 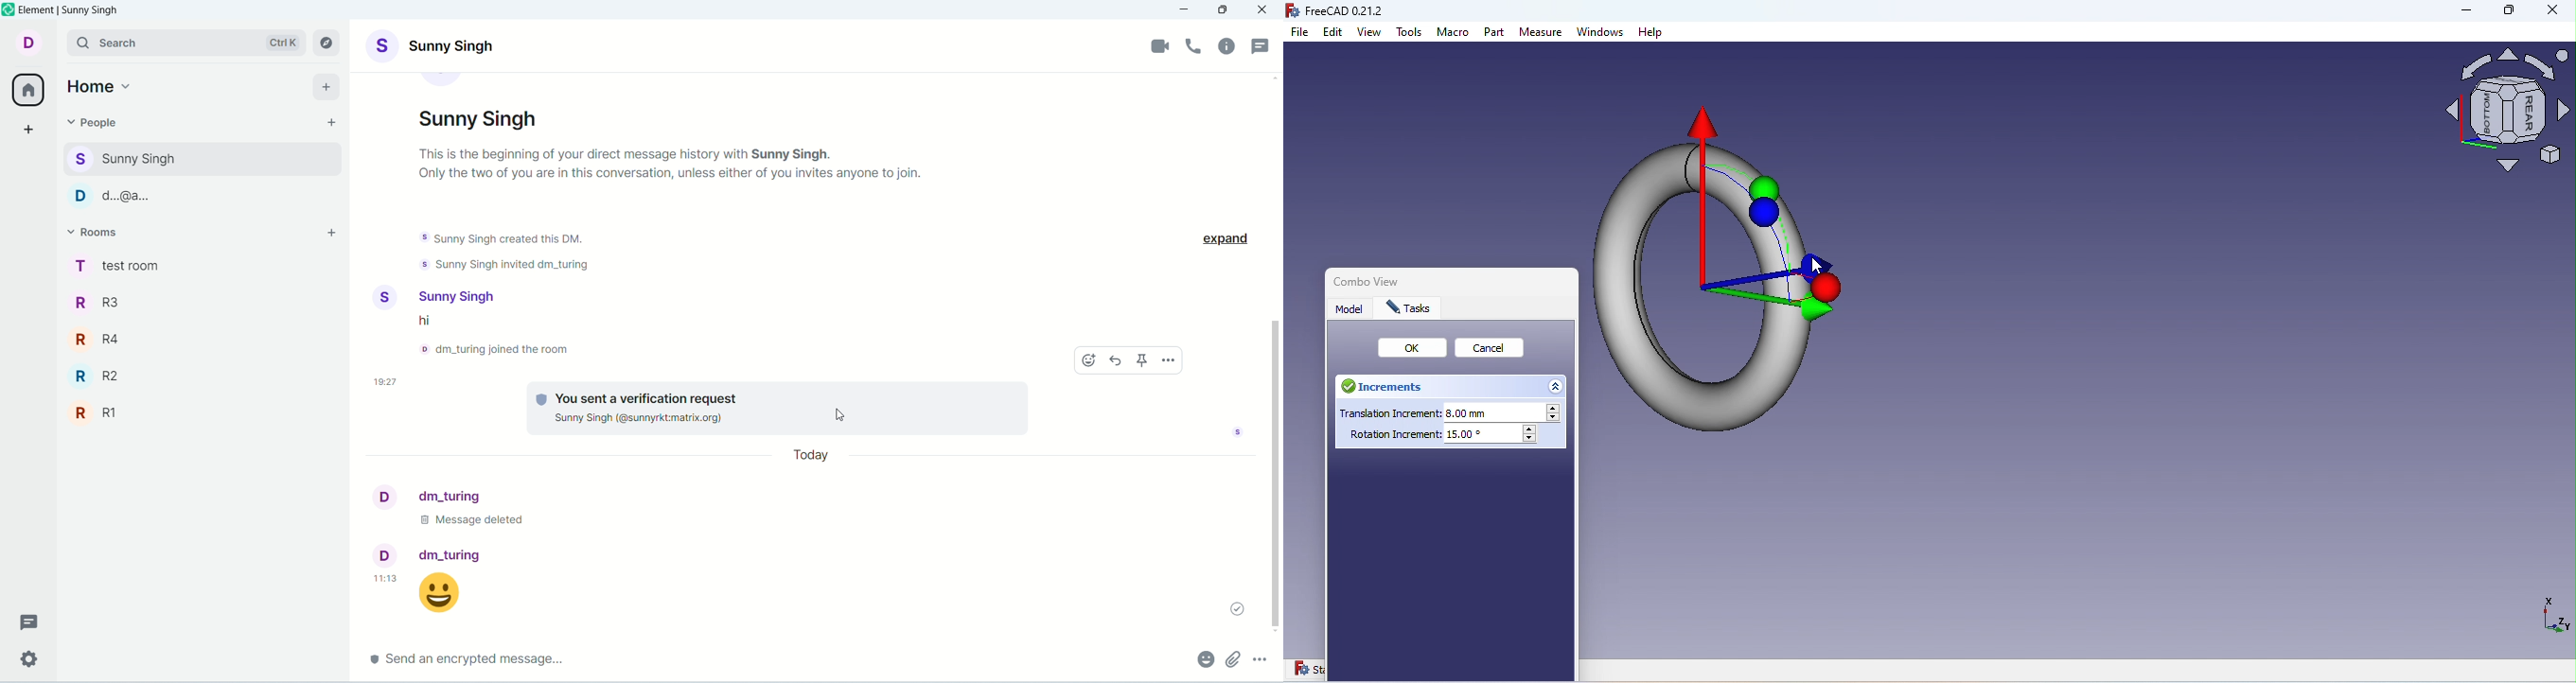 I want to click on dm_turing, so click(x=452, y=495).